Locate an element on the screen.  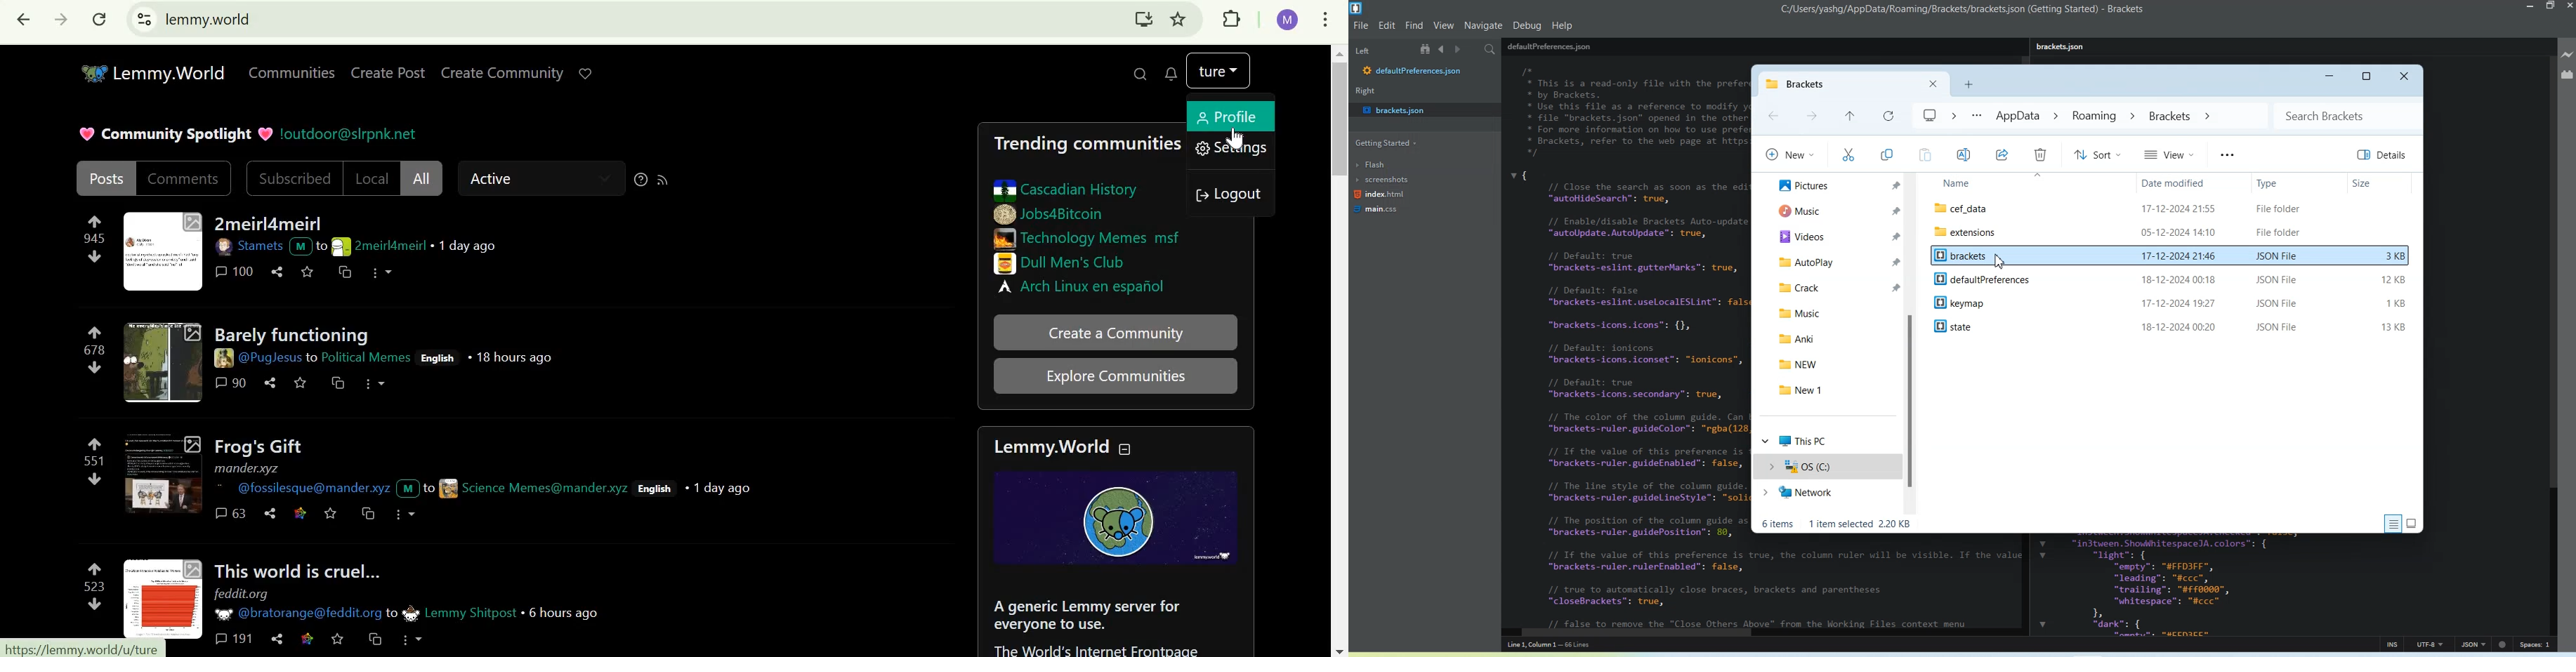
scrollbar is located at coordinates (1339, 350).